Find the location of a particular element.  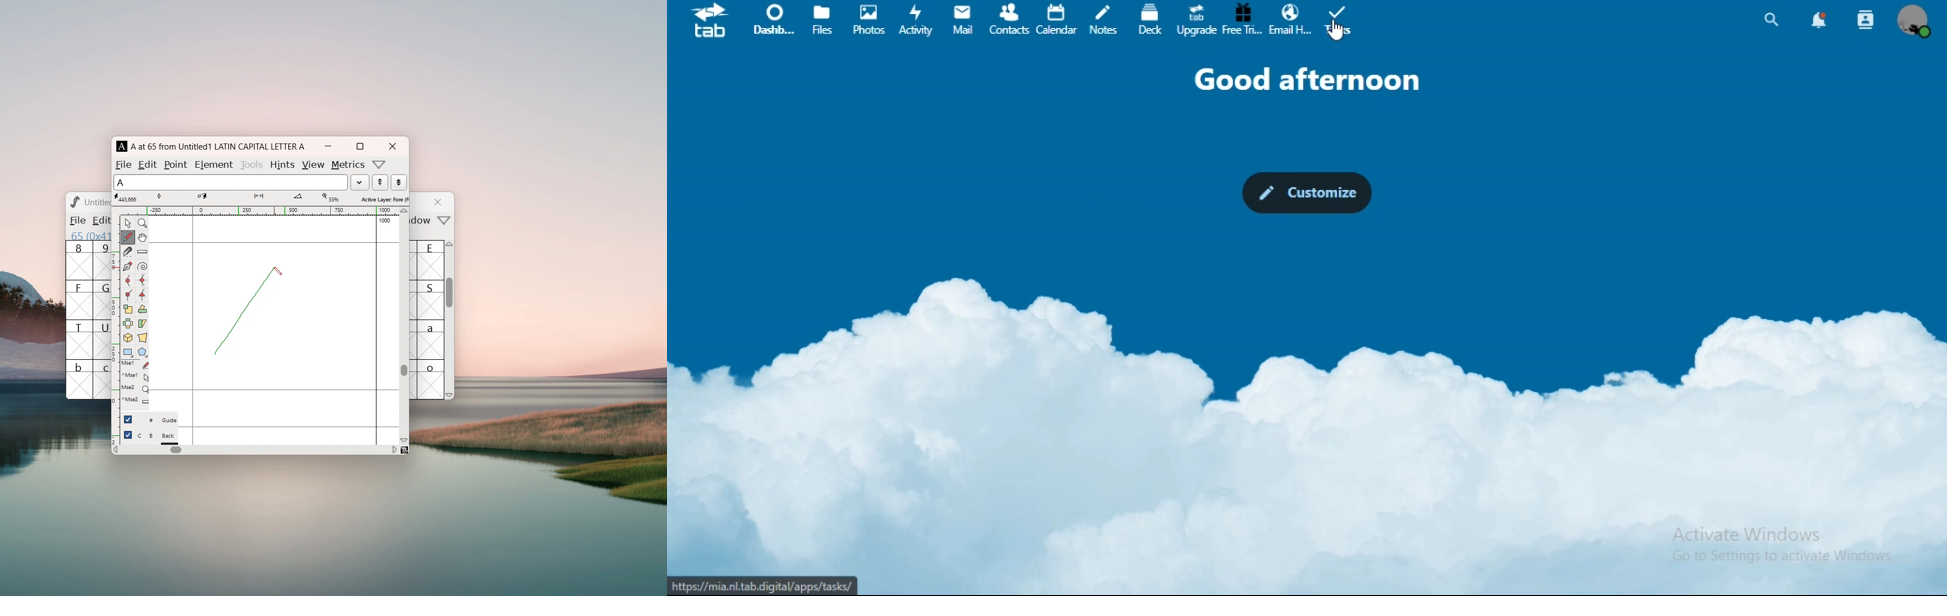

^Mse2 is located at coordinates (136, 376).